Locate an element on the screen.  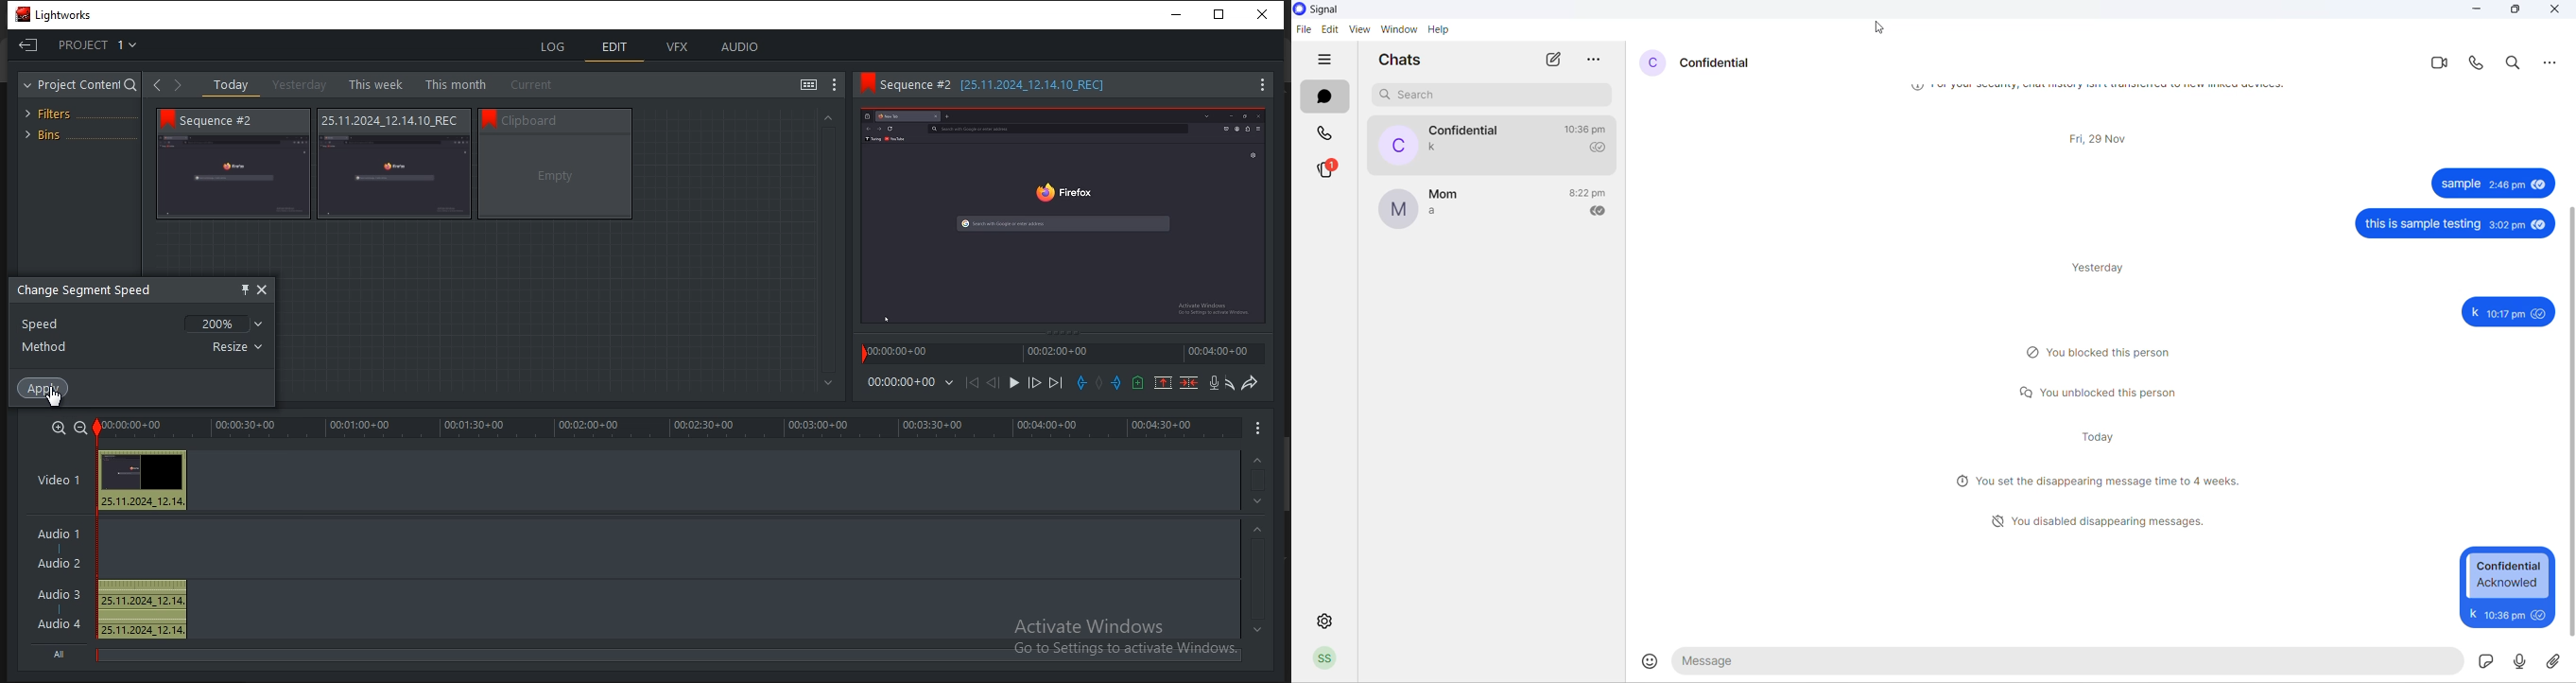
settings is located at coordinates (1327, 619).